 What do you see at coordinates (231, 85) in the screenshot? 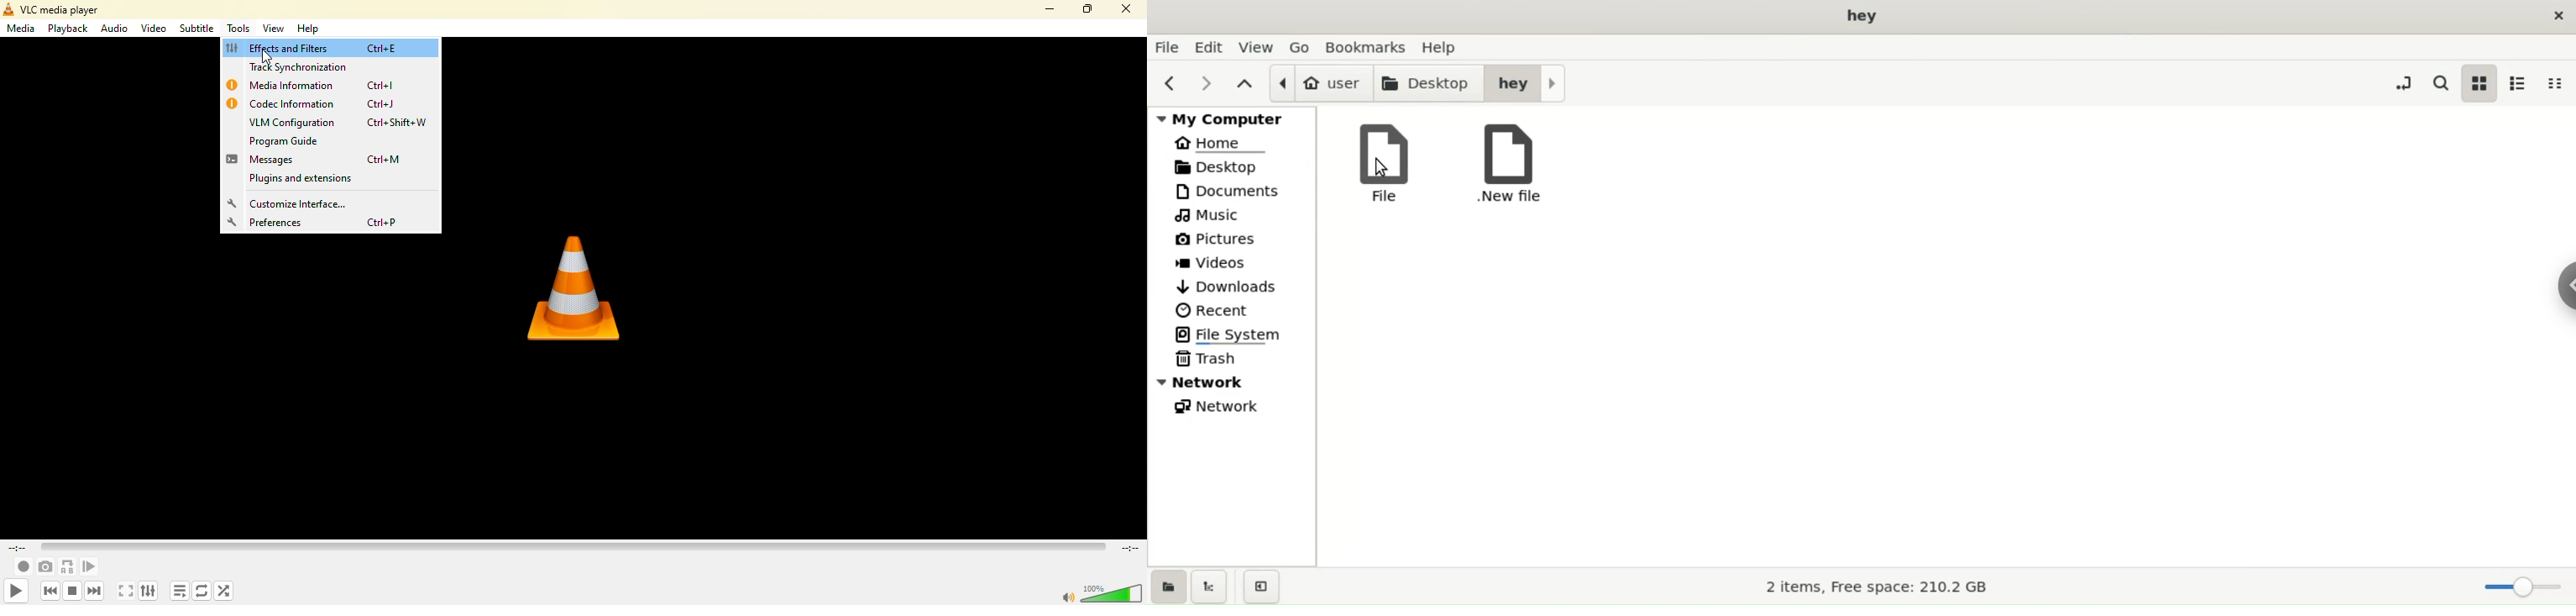
I see `info` at bounding box center [231, 85].